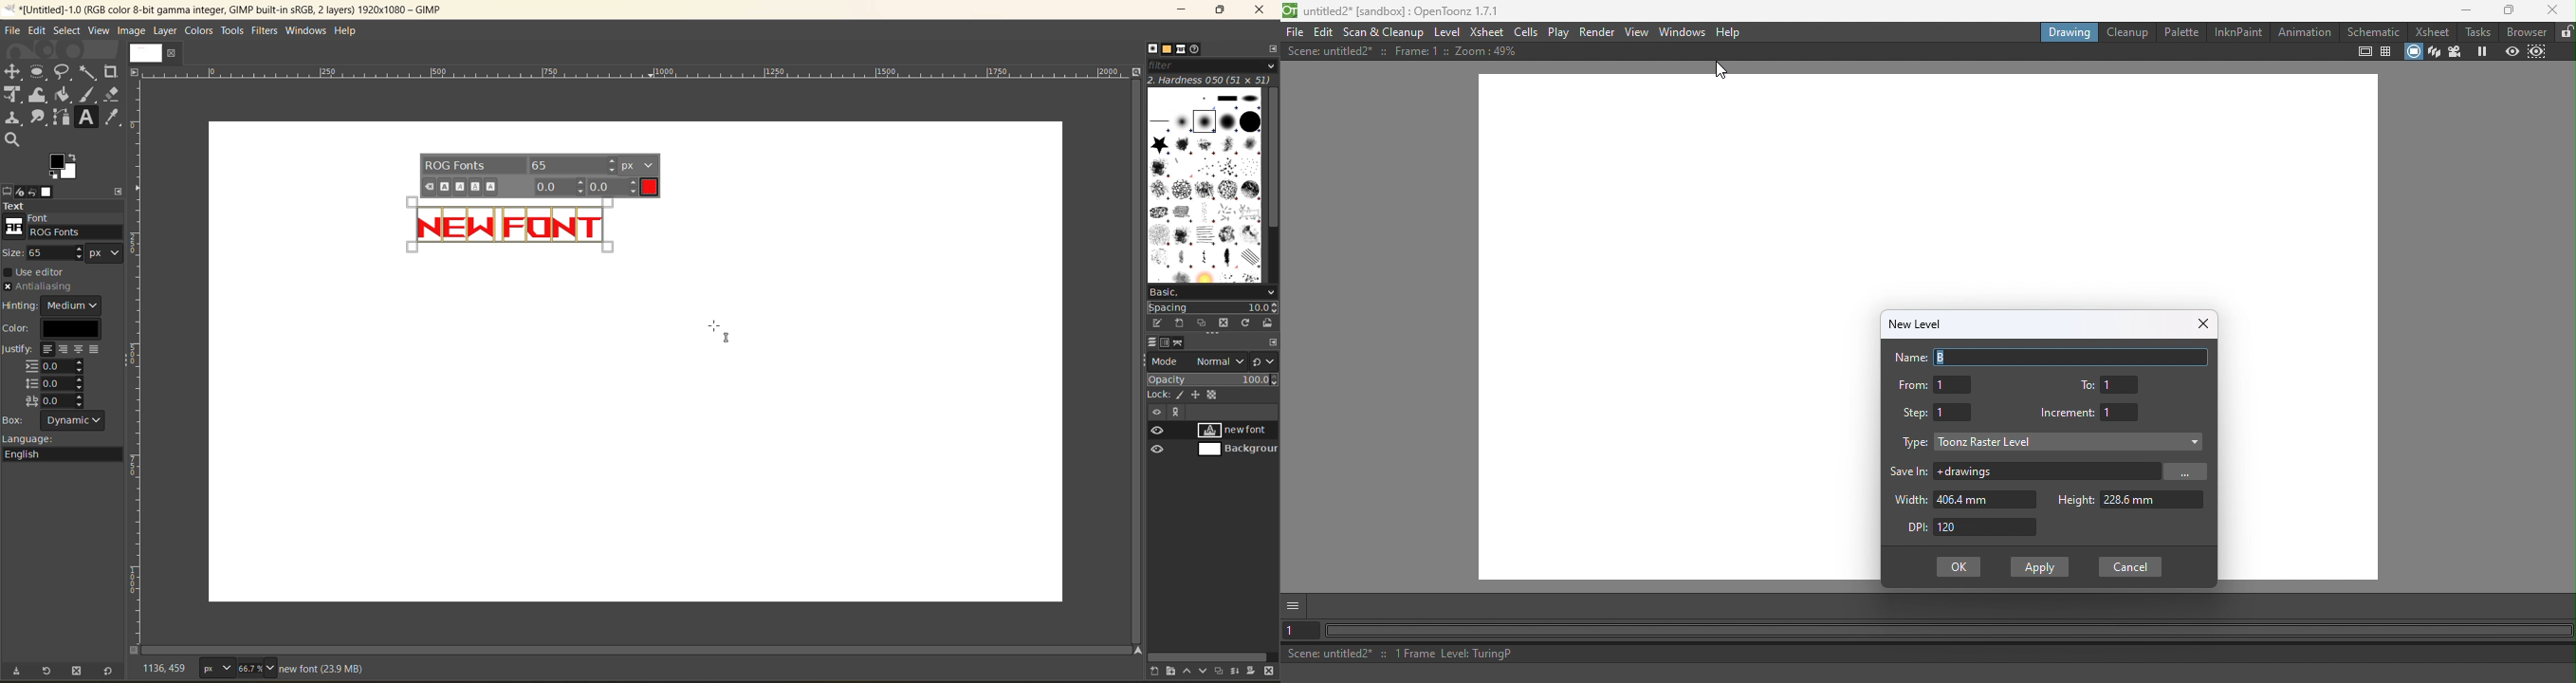 The width and height of the screenshot is (2576, 700). Describe the element at coordinates (35, 30) in the screenshot. I see `edit` at that location.